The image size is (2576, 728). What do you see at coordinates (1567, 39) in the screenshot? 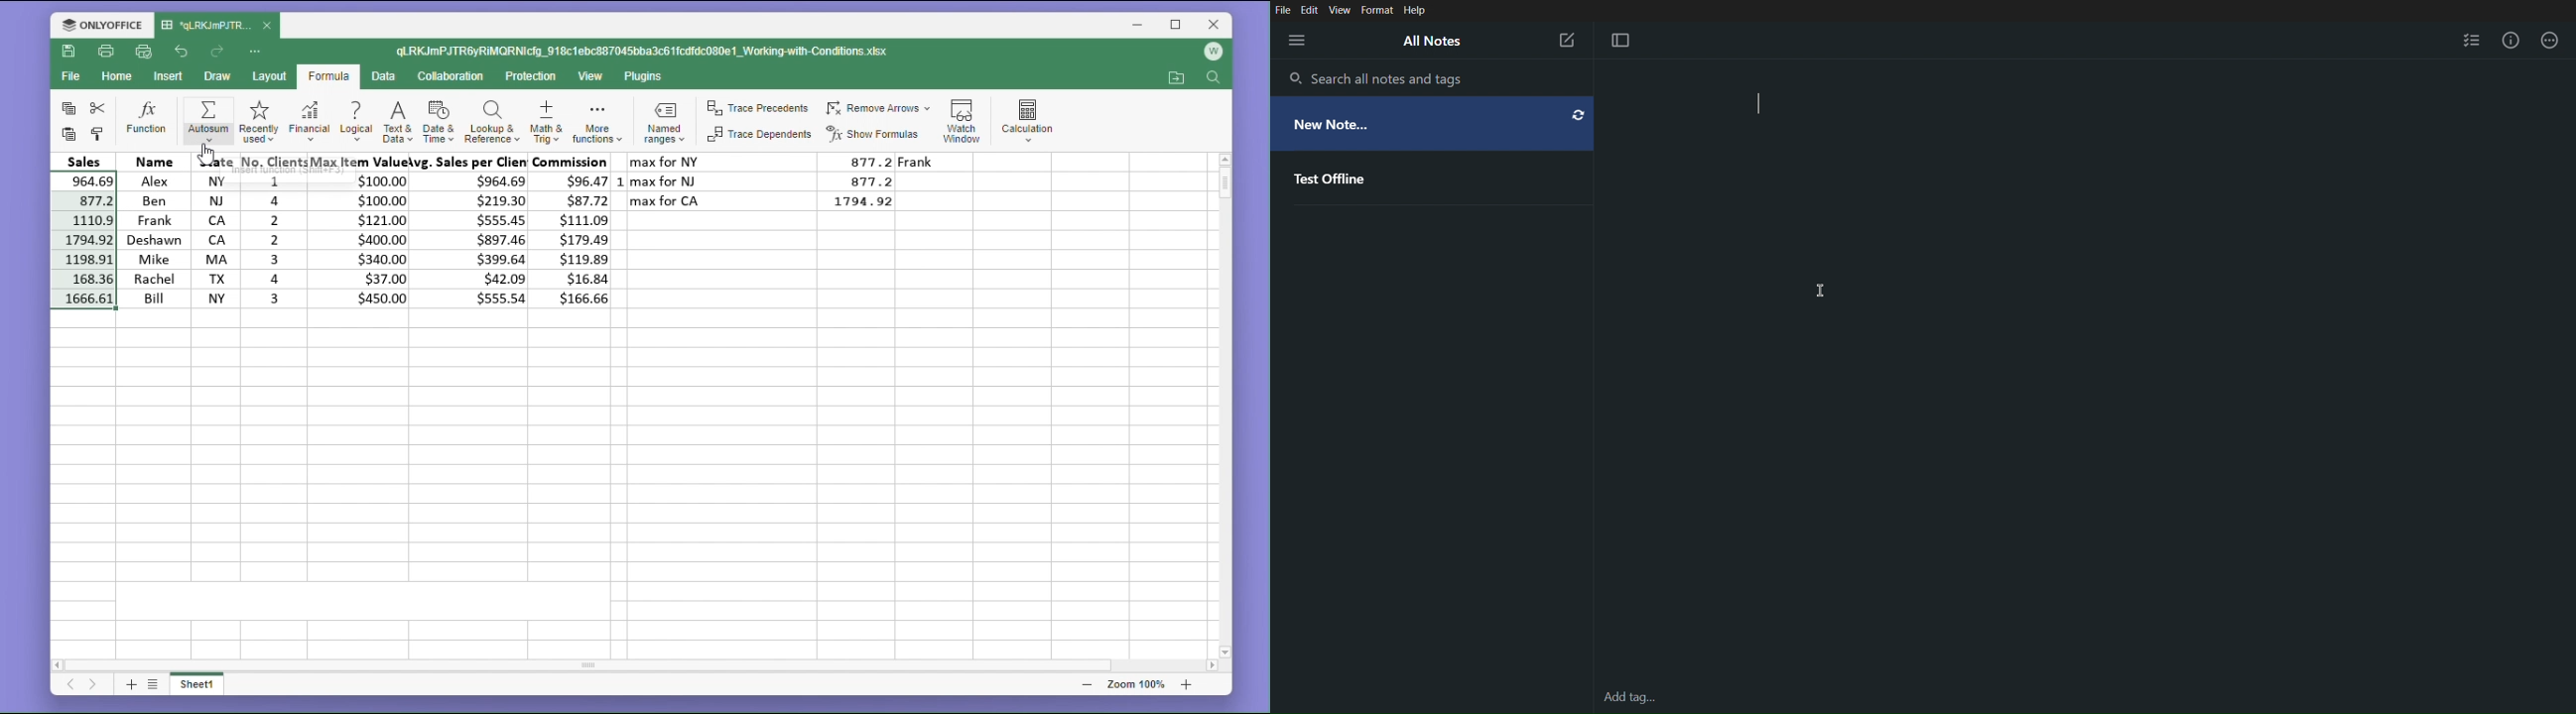
I see `New Note` at bounding box center [1567, 39].